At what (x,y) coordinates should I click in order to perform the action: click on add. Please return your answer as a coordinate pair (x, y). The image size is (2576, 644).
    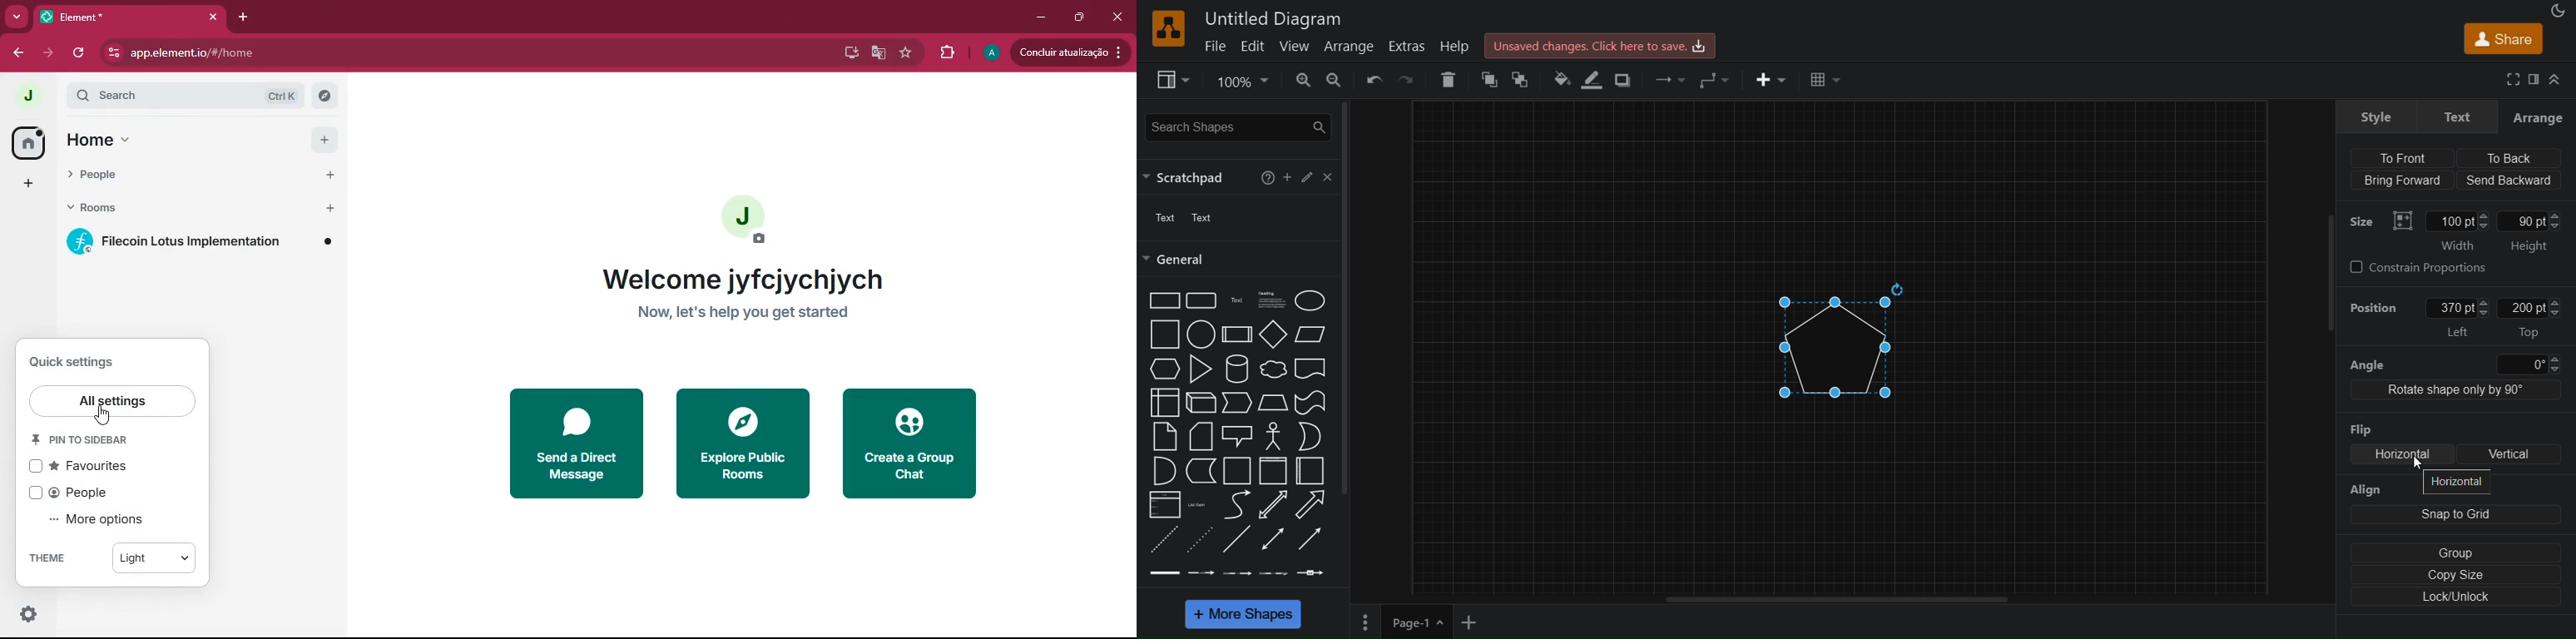
    Looking at the image, I should click on (1287, 177).